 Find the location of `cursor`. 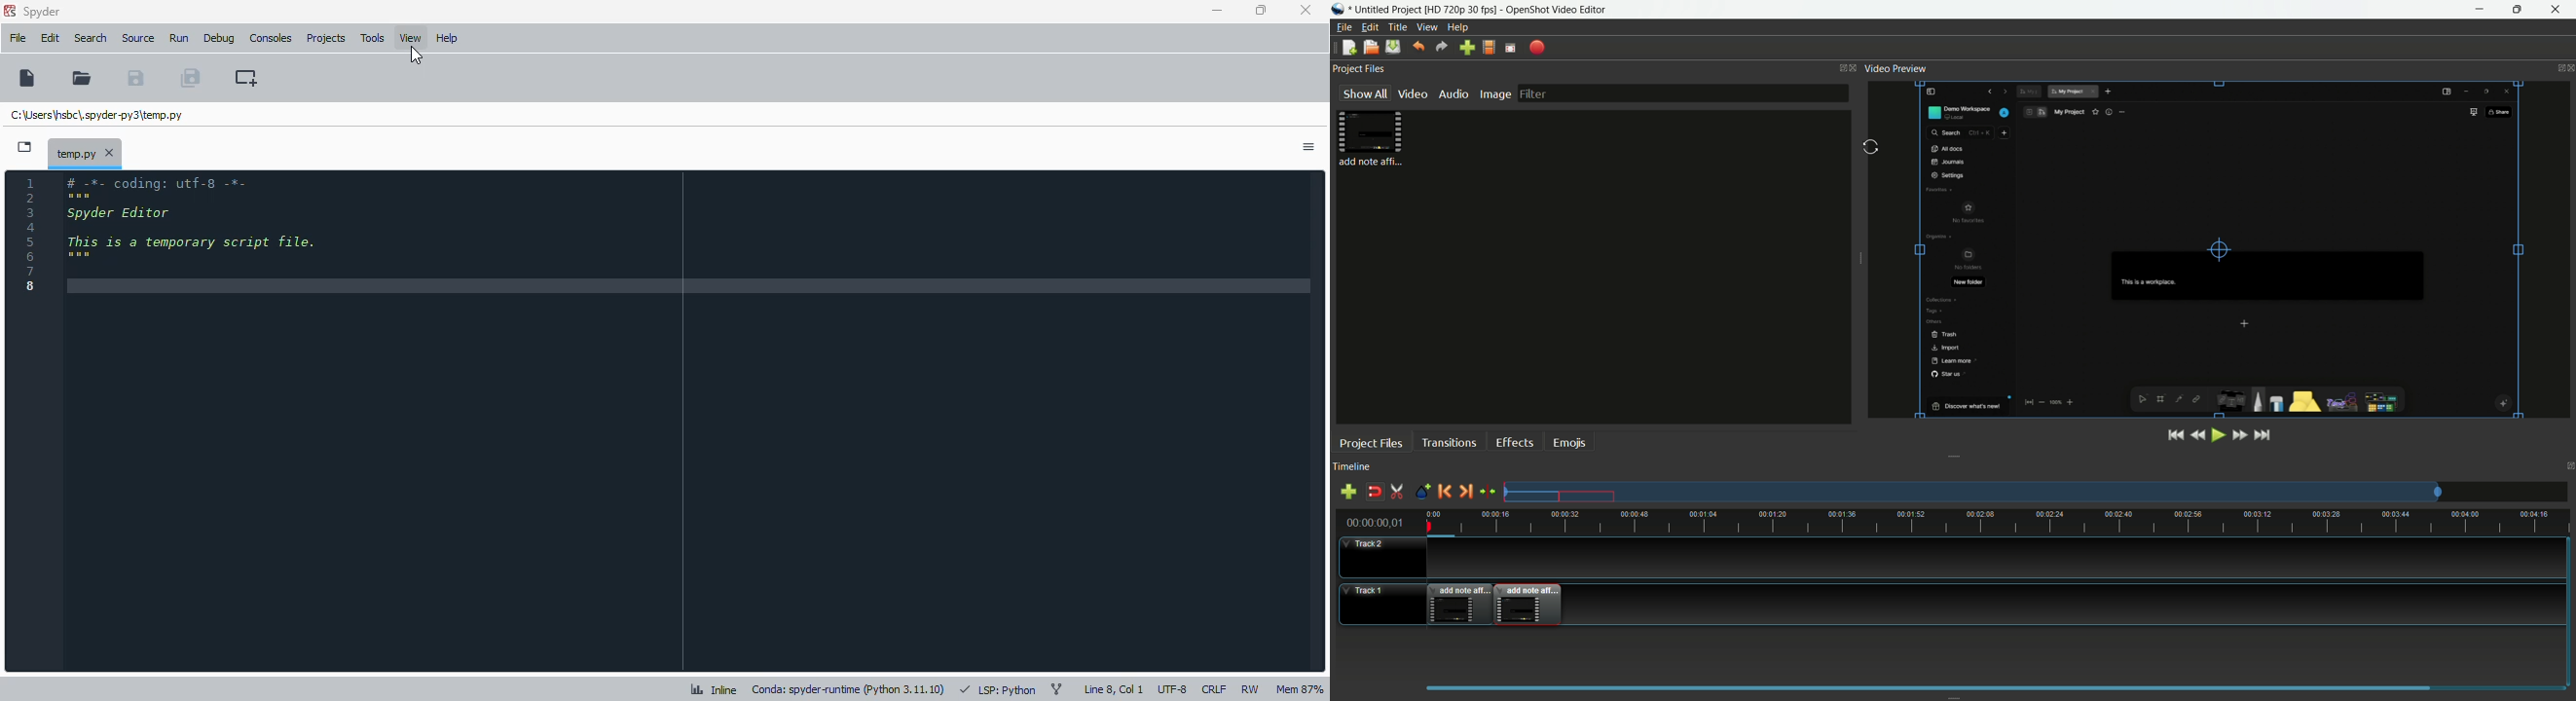

cursor is located at coordinates (418, 56).